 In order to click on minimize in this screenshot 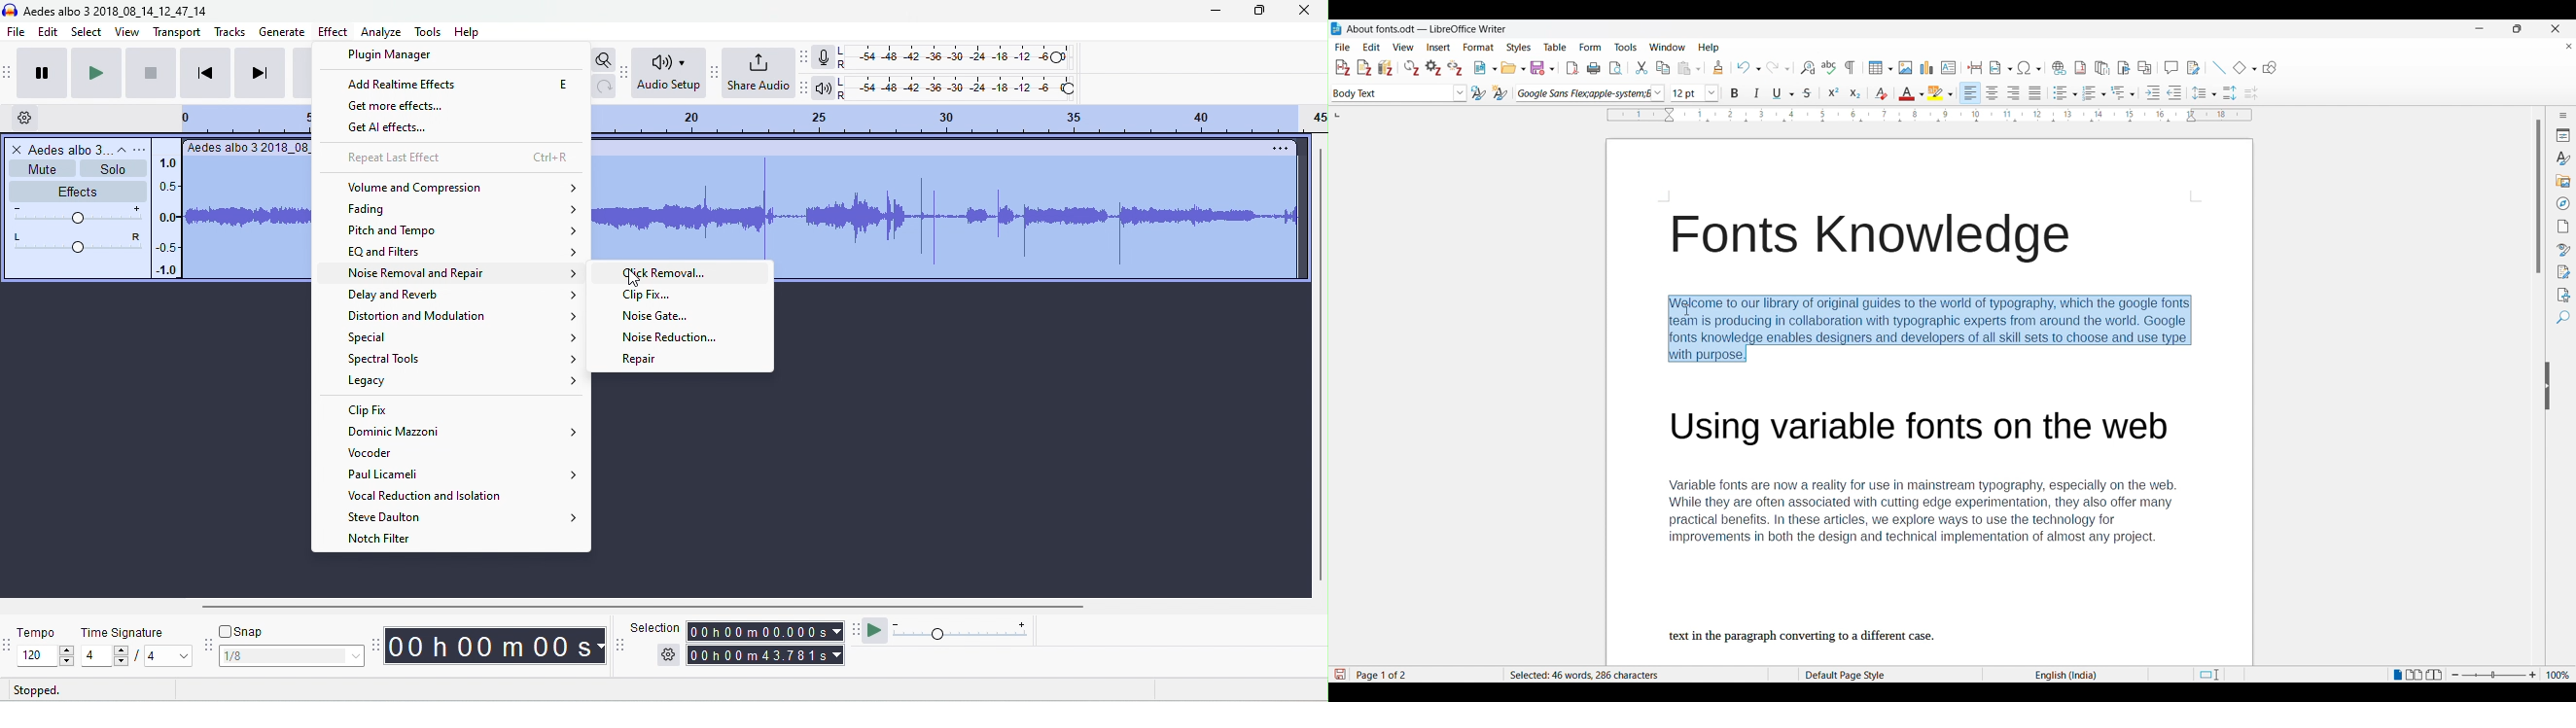, I will do `click(1215, 11)`.